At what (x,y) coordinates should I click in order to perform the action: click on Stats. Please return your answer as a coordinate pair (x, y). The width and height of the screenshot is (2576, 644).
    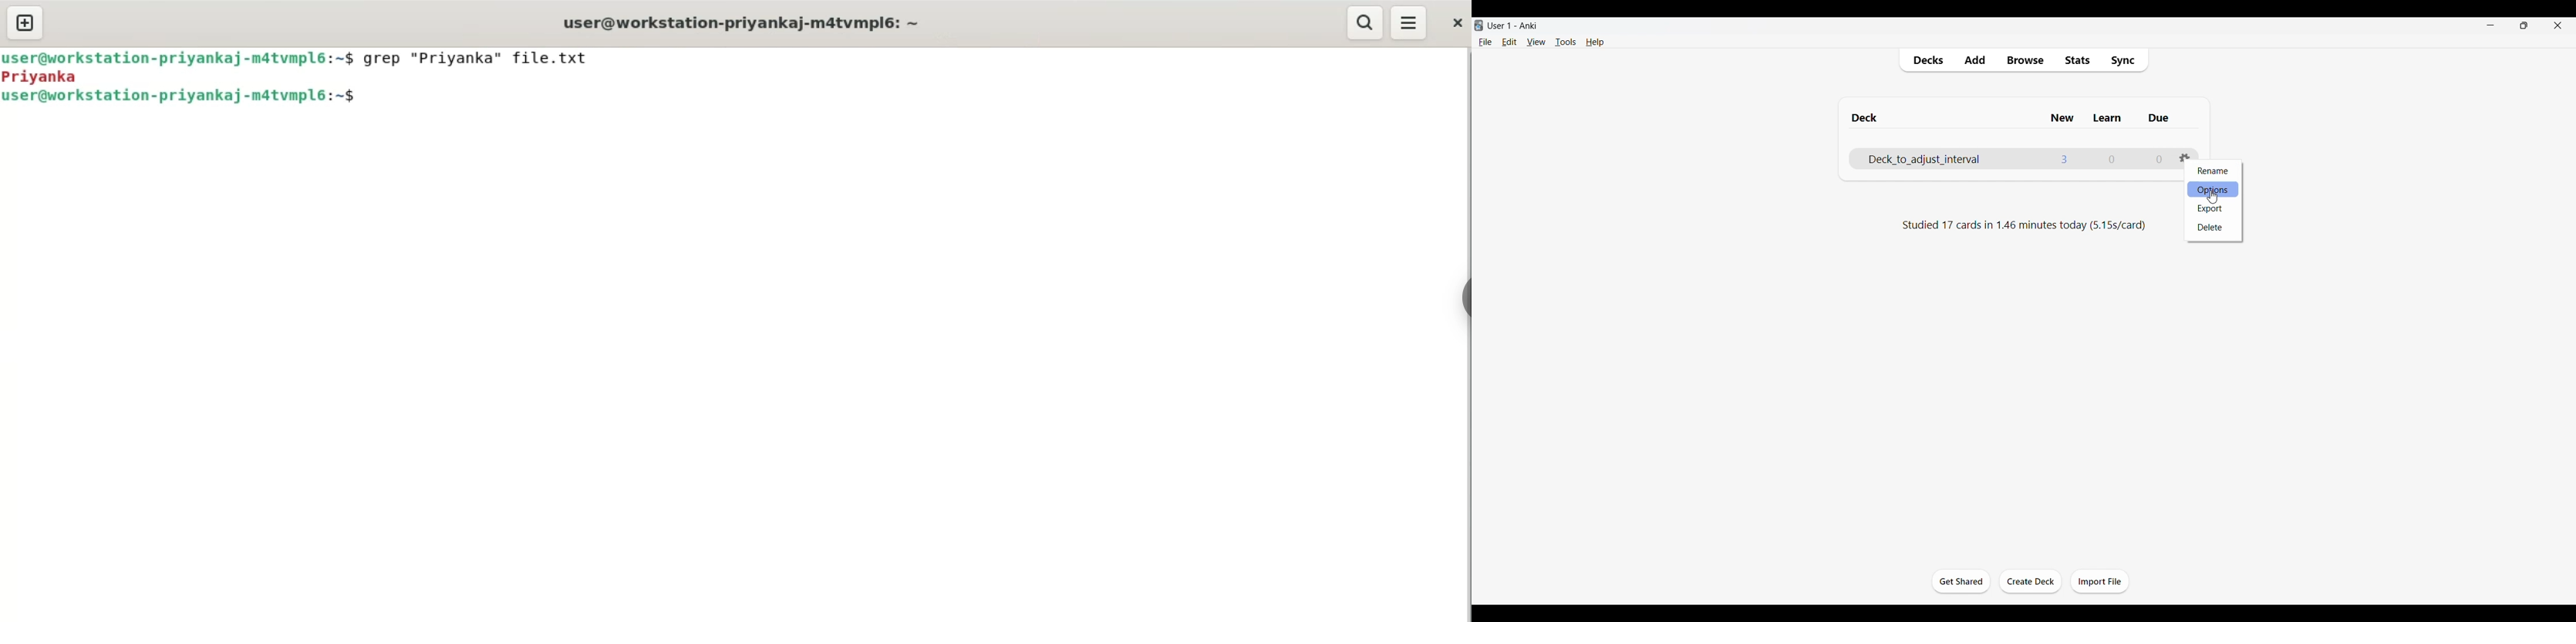
    Looking at the image, I should click on (2078, 60).